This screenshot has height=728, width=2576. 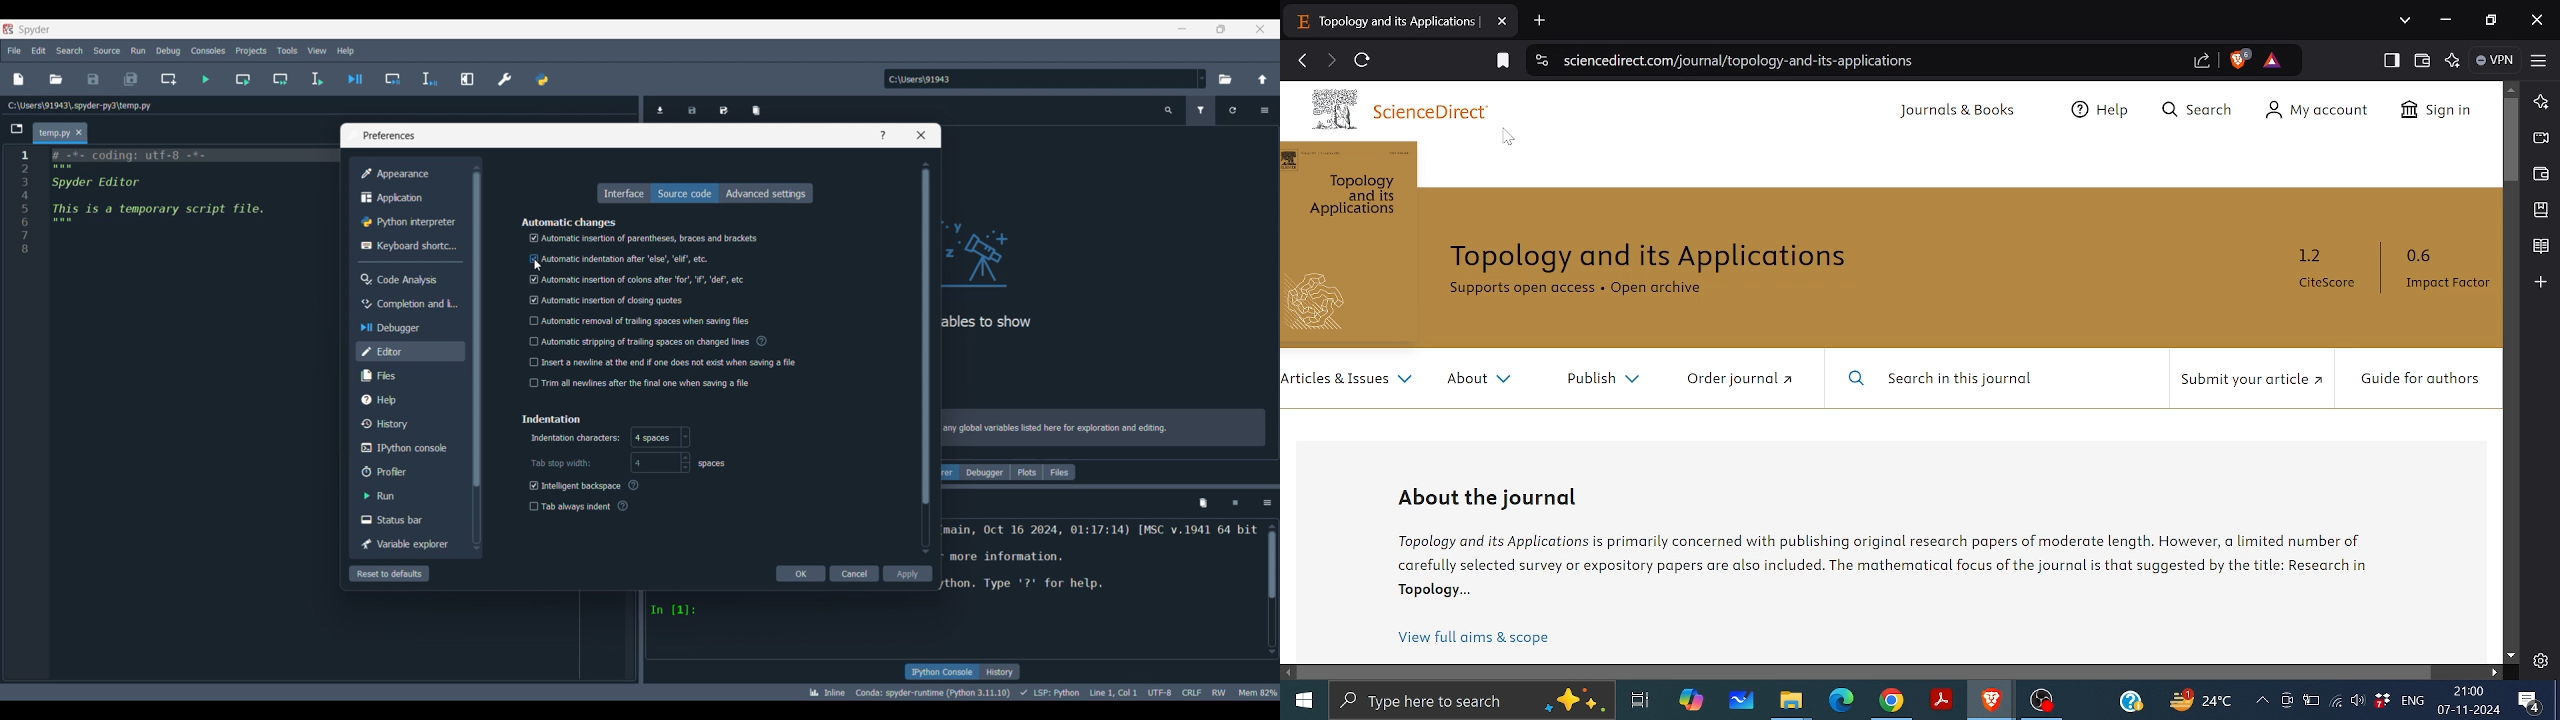 What do you see at coordinates (409, 400) in the screenshot?
I see `Help` at bounding box center [409, 400].